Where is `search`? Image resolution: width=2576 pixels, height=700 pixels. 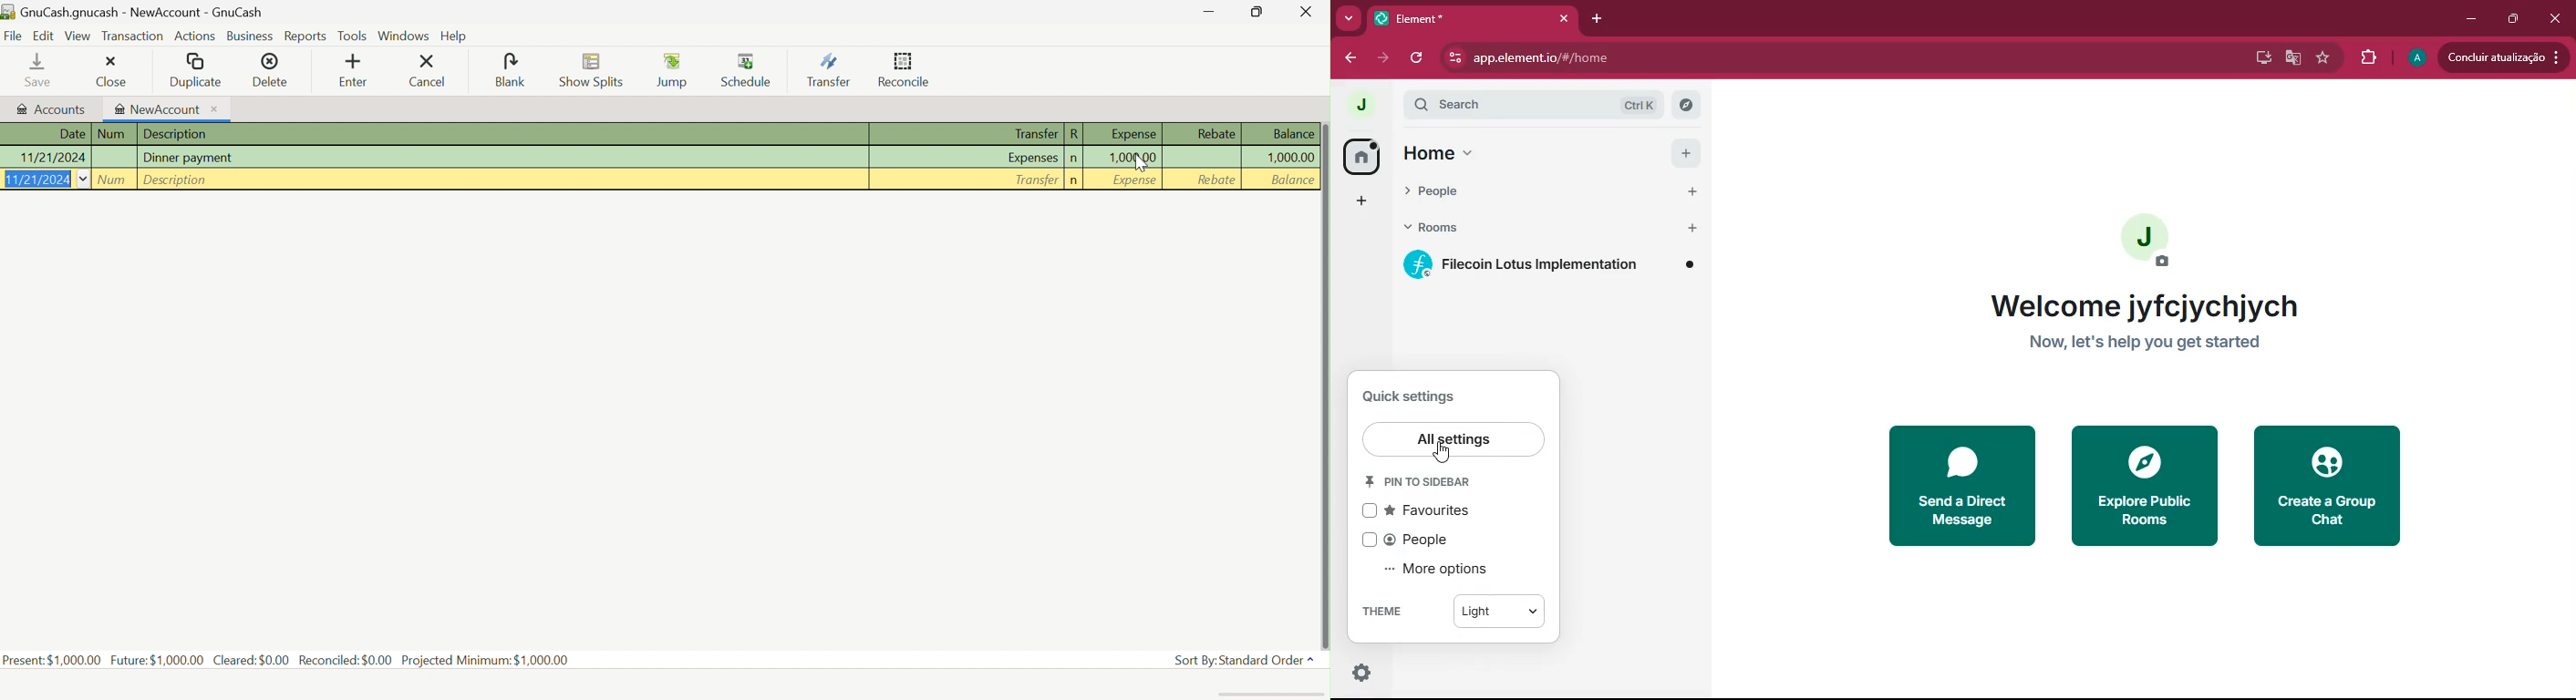
search is located at coordinates (1536, 105).